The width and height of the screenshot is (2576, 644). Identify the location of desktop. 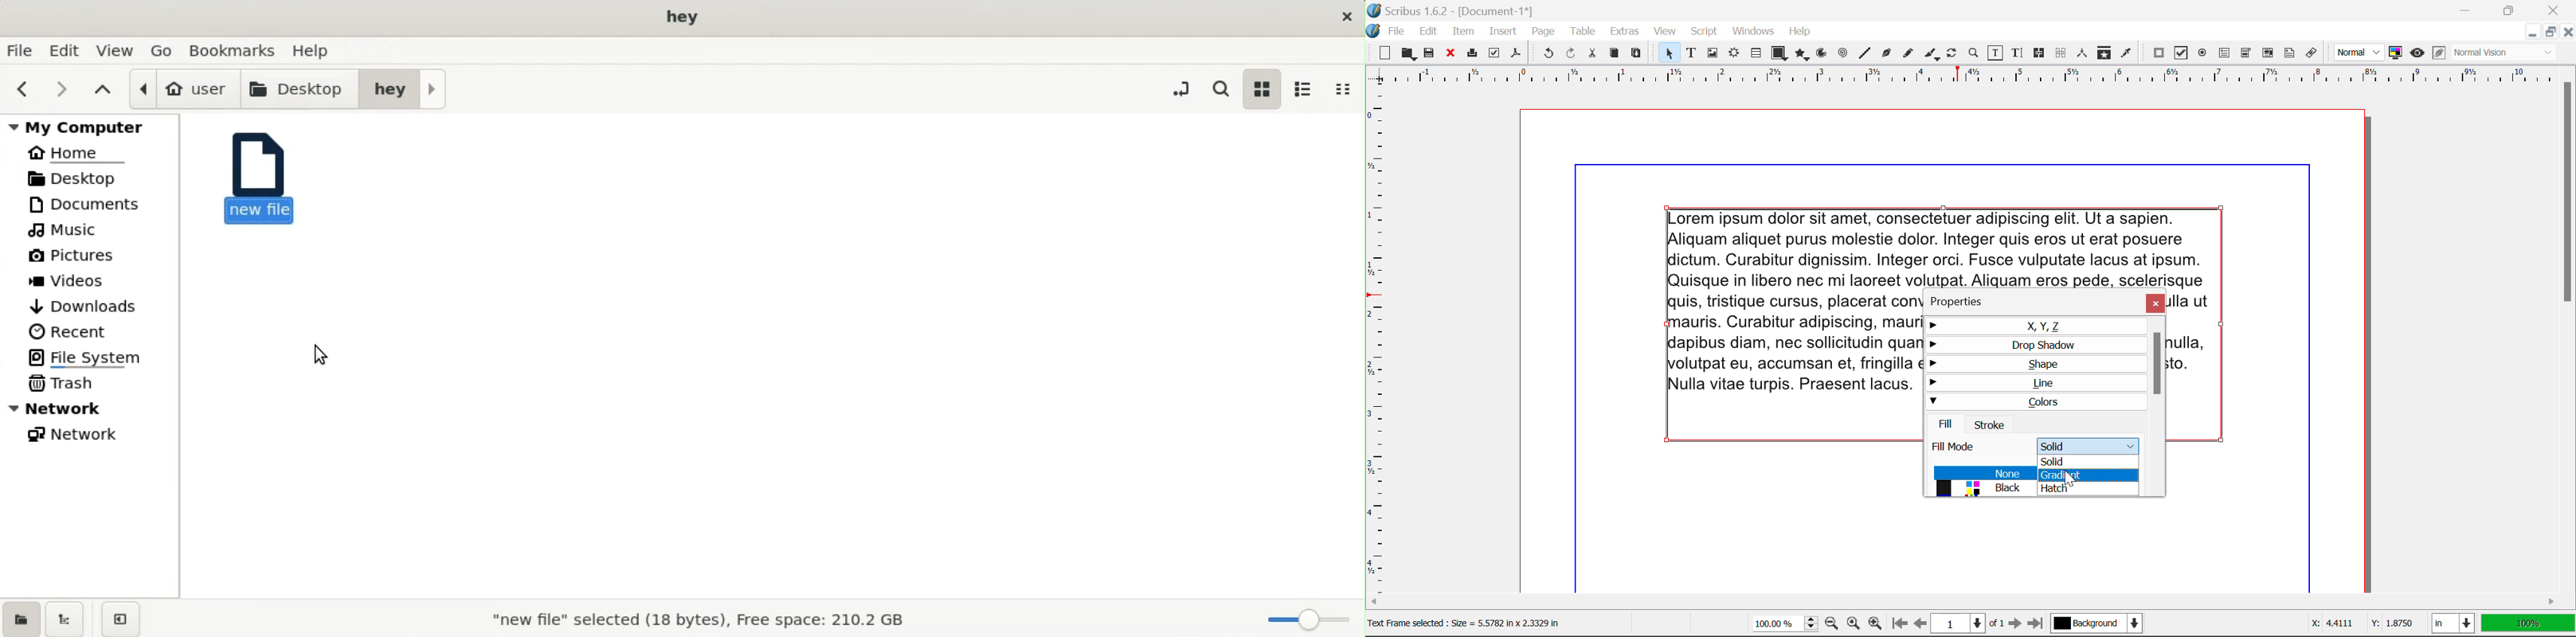
(301, 88).